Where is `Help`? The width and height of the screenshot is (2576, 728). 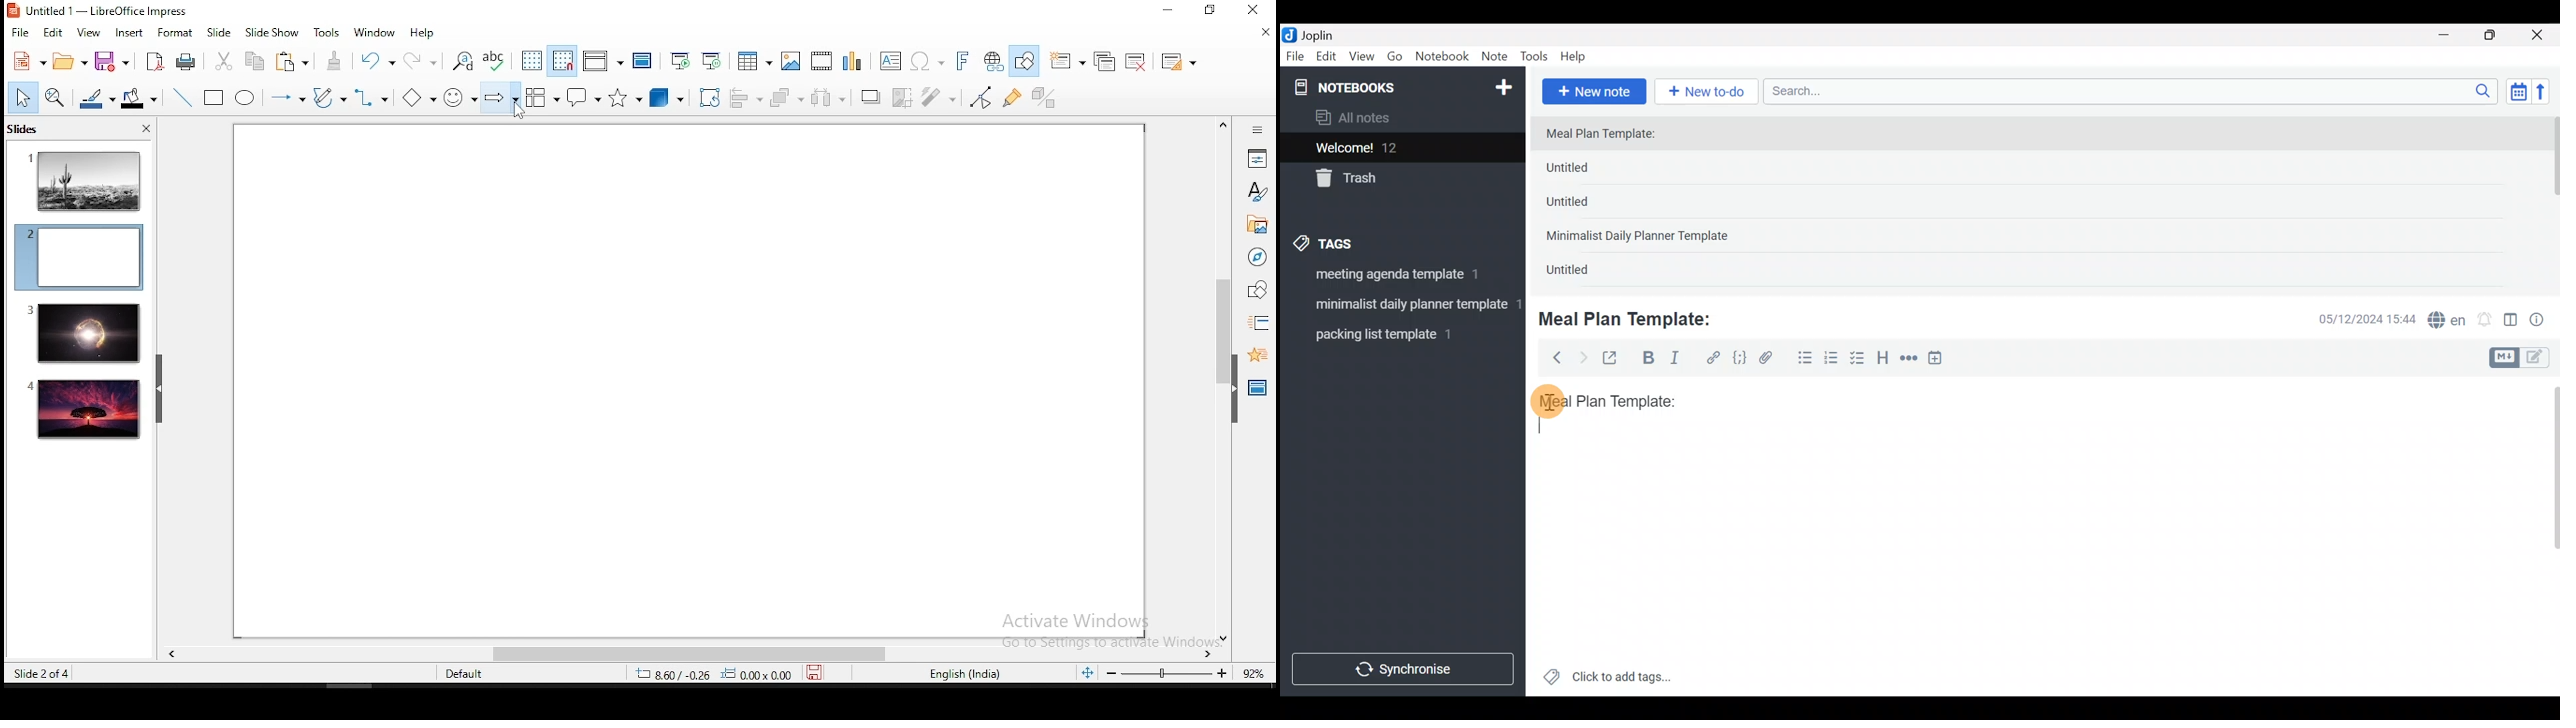
Help is located at coordinates (1578, 54).